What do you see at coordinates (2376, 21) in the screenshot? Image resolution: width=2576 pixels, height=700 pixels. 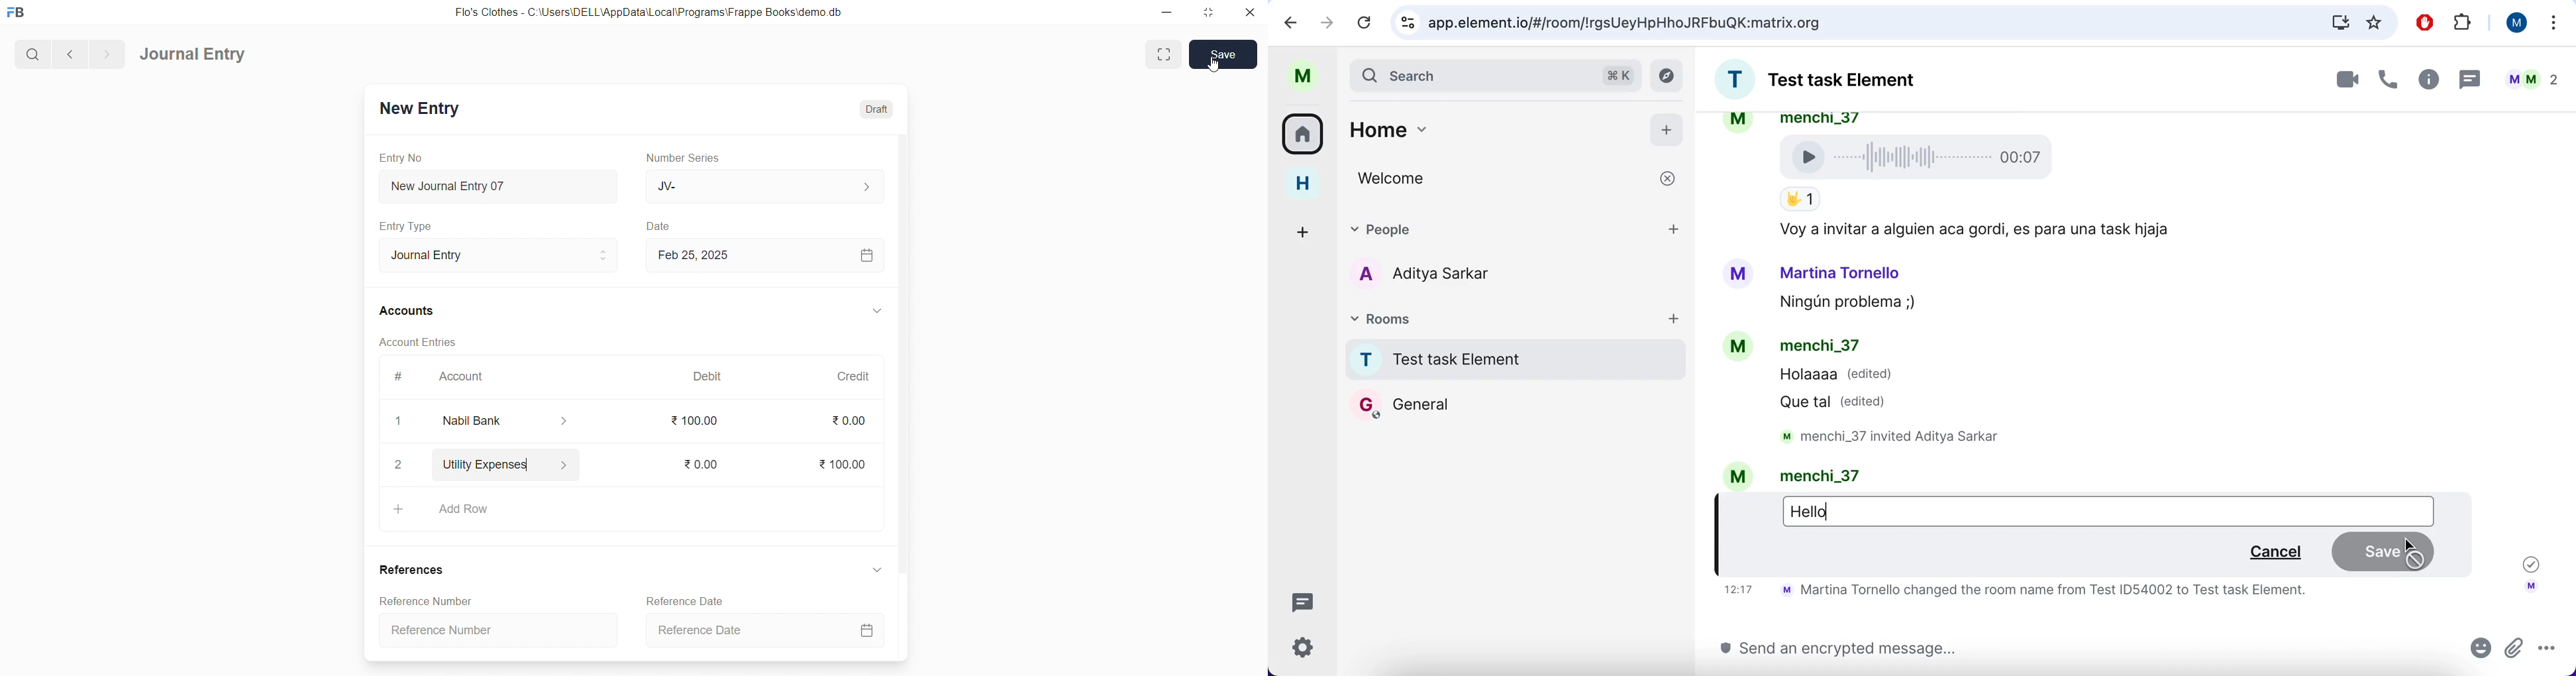 I see `favorites` at bounding box center [2376, 21].